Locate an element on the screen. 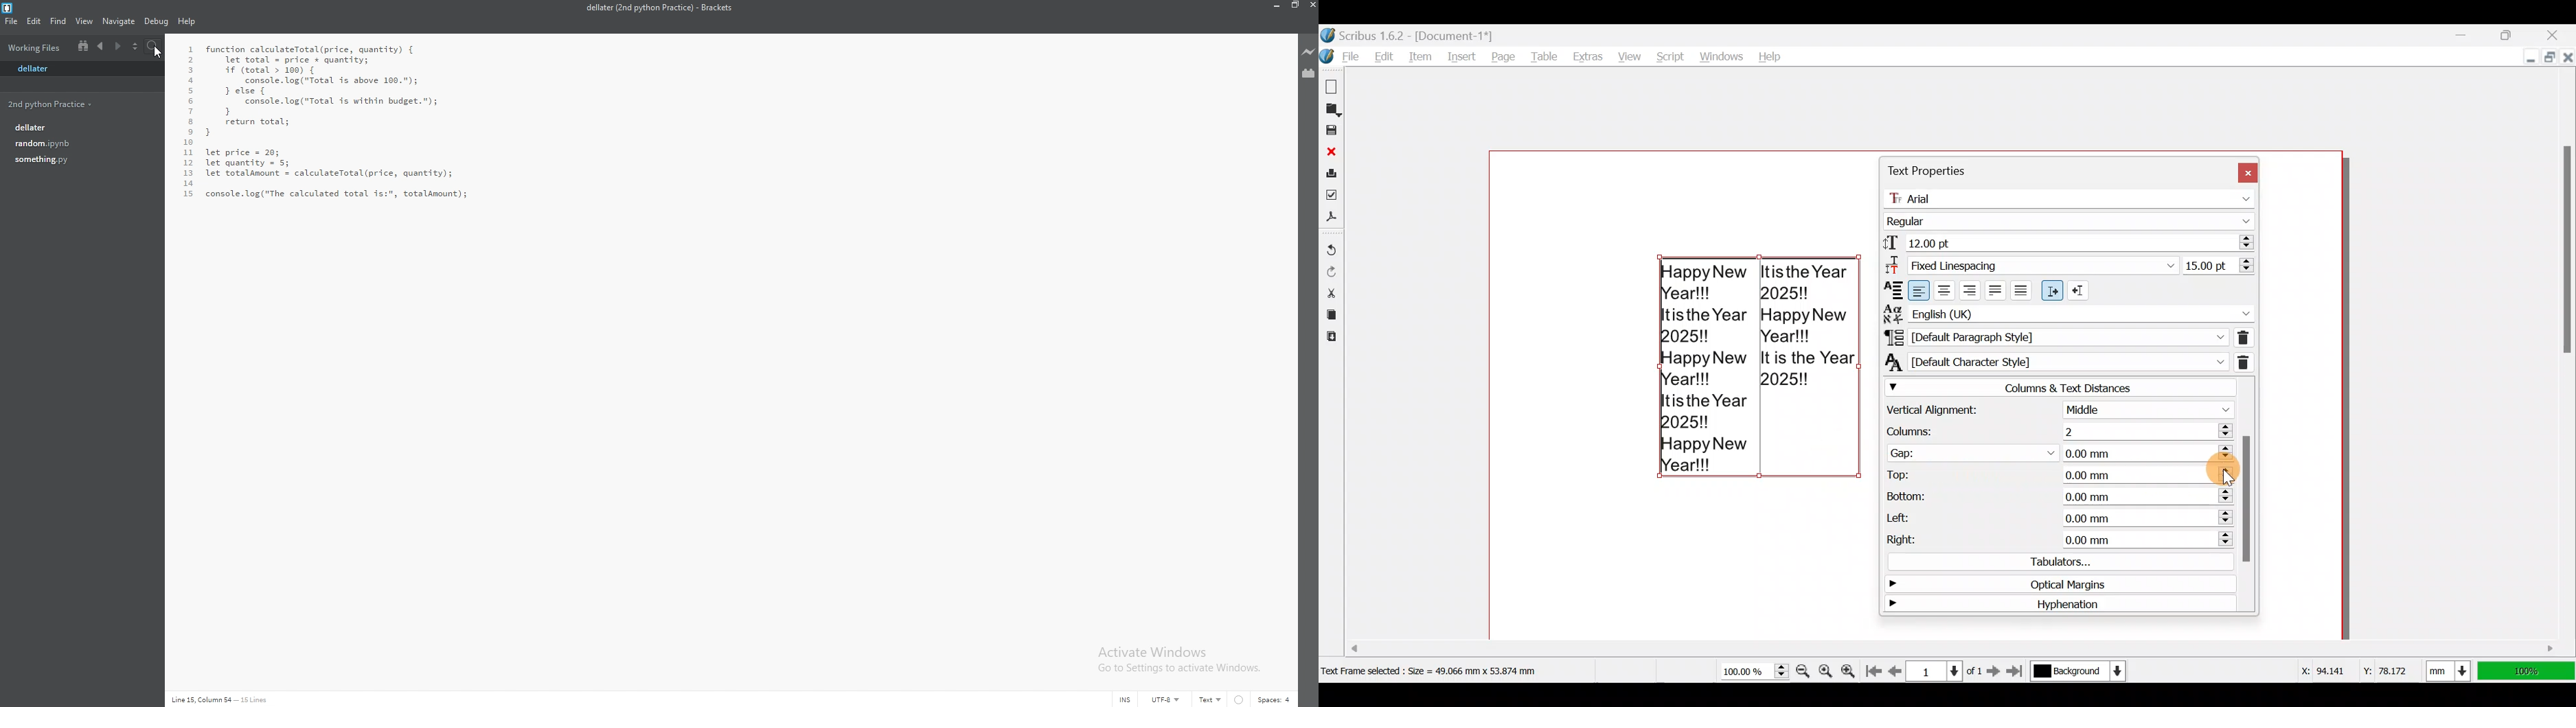 This screenshot has height=728, width=2576. Zoom out by the stepping value in tools preferences is located at coordinates (1804, 671).